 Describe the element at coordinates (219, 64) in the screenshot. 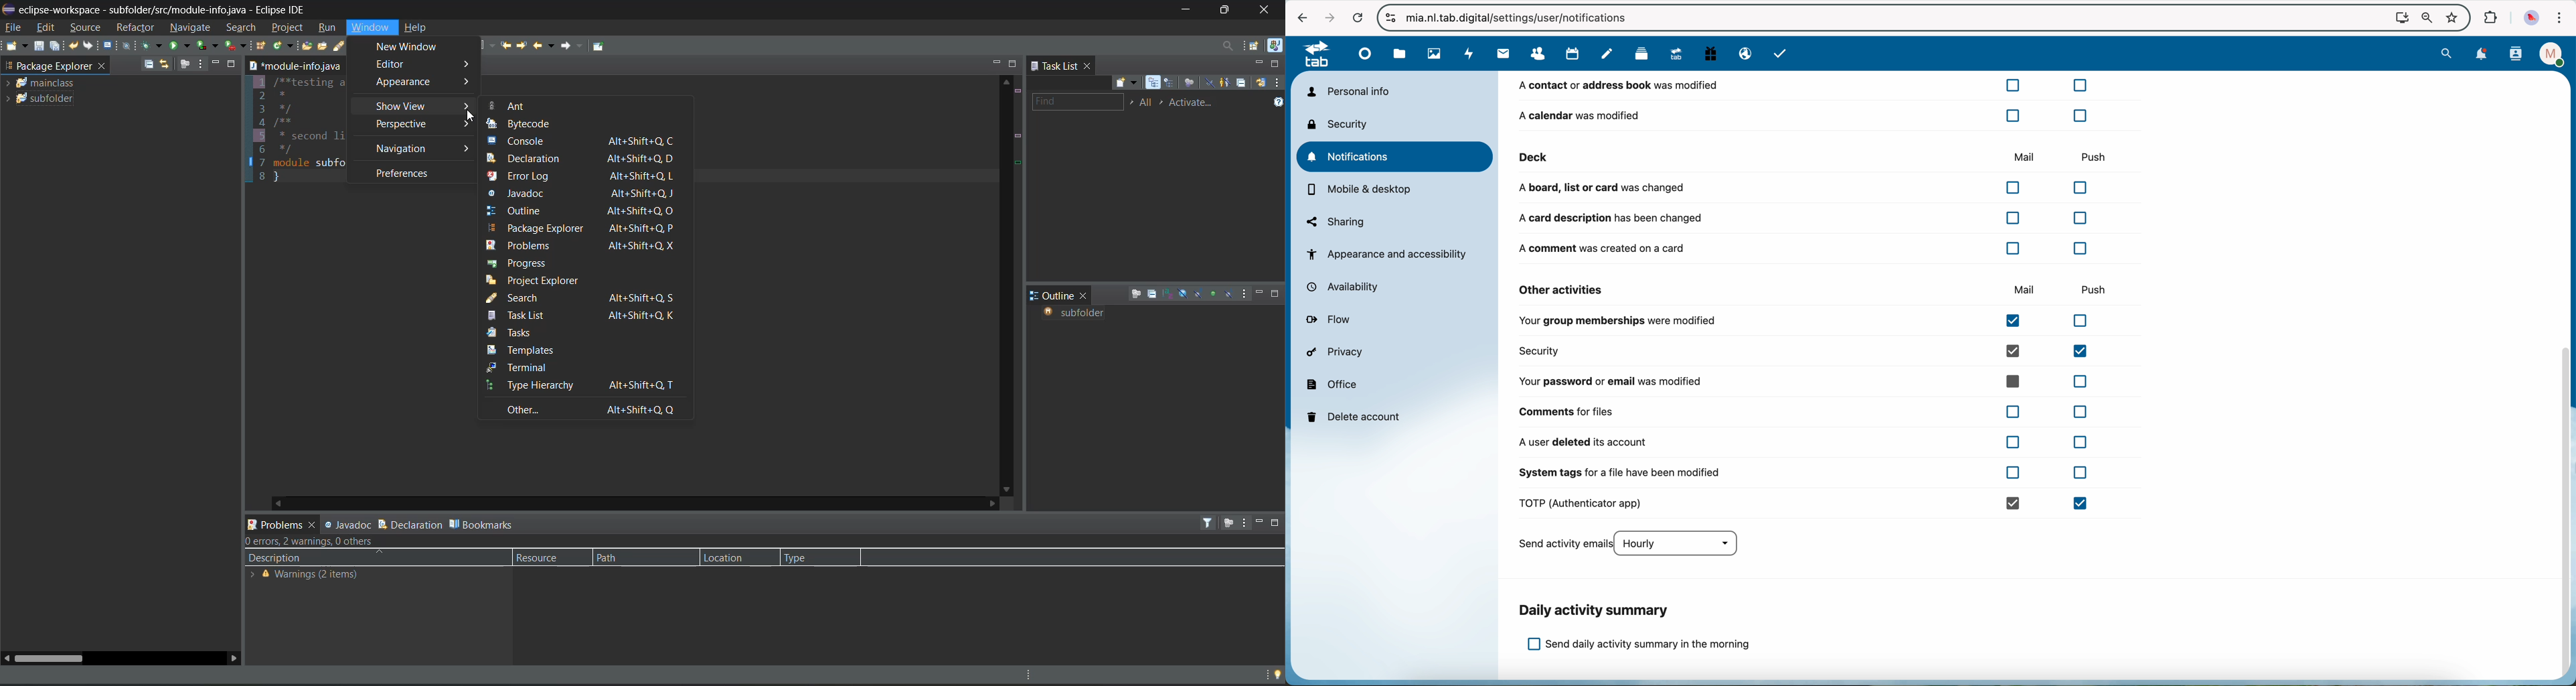

I see `minimize` at that location.